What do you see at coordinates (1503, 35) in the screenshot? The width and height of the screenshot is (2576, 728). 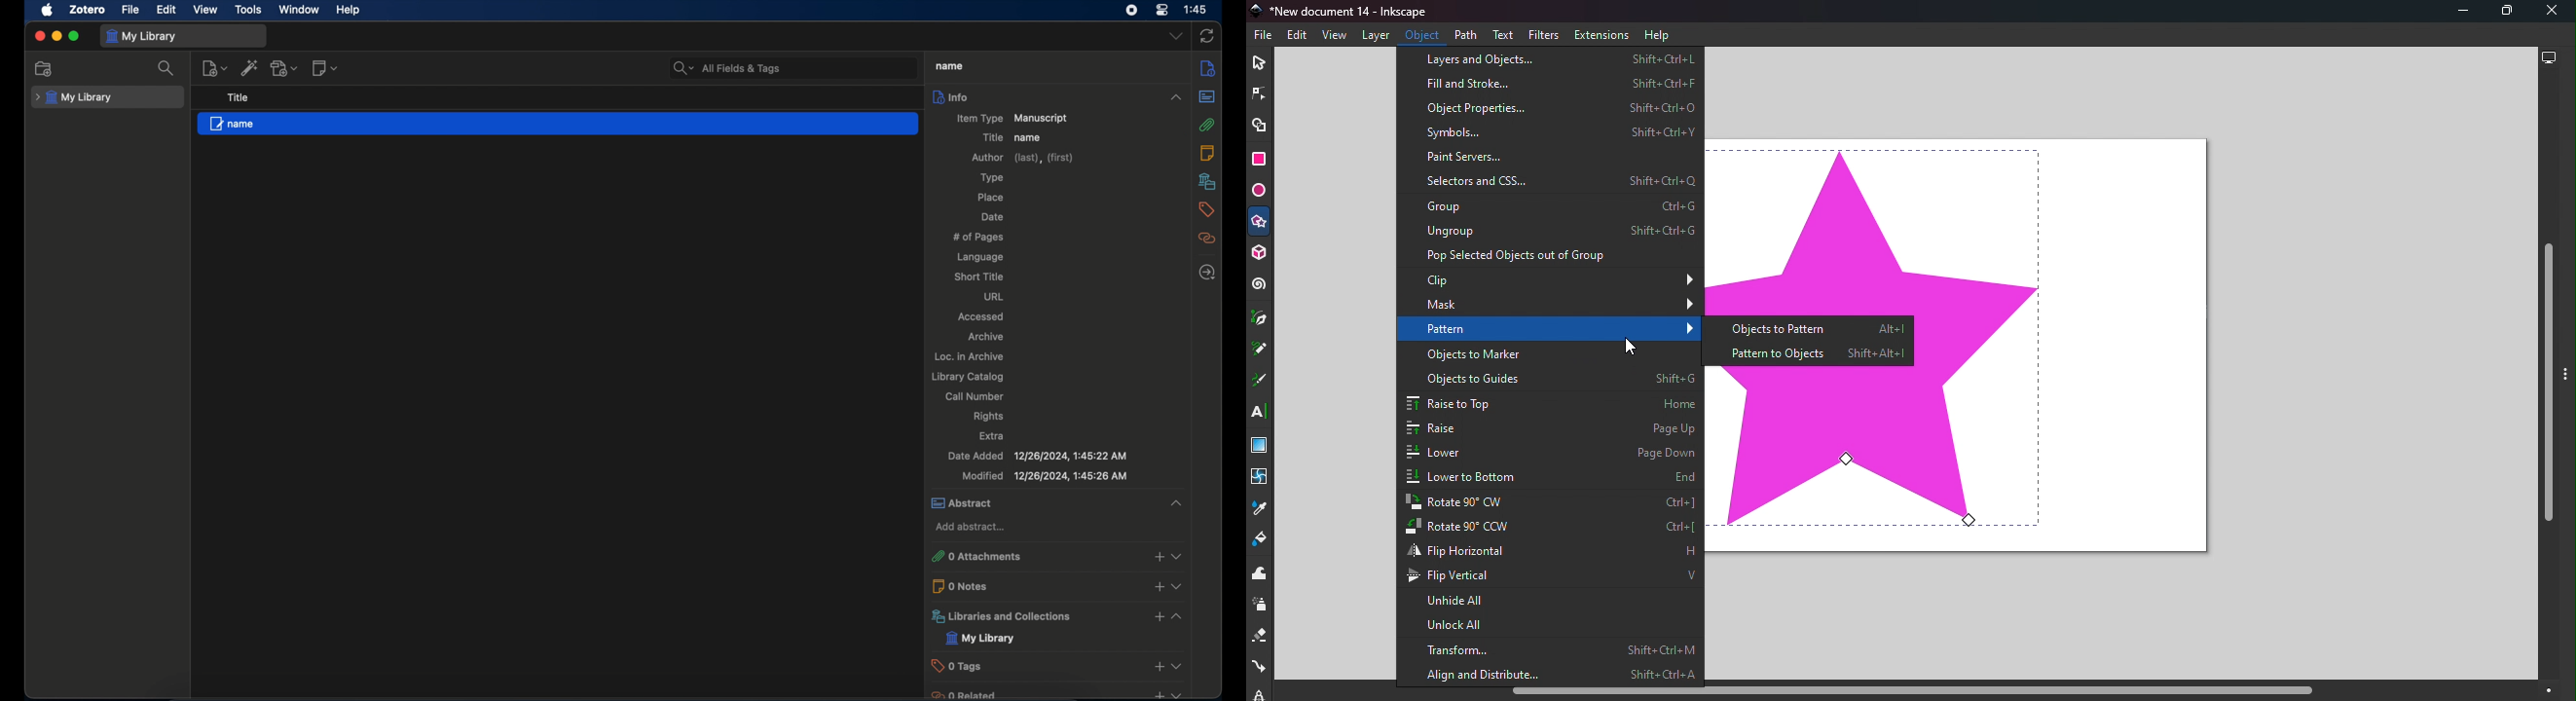 I see `Text` at bounding box center [1503, 35].